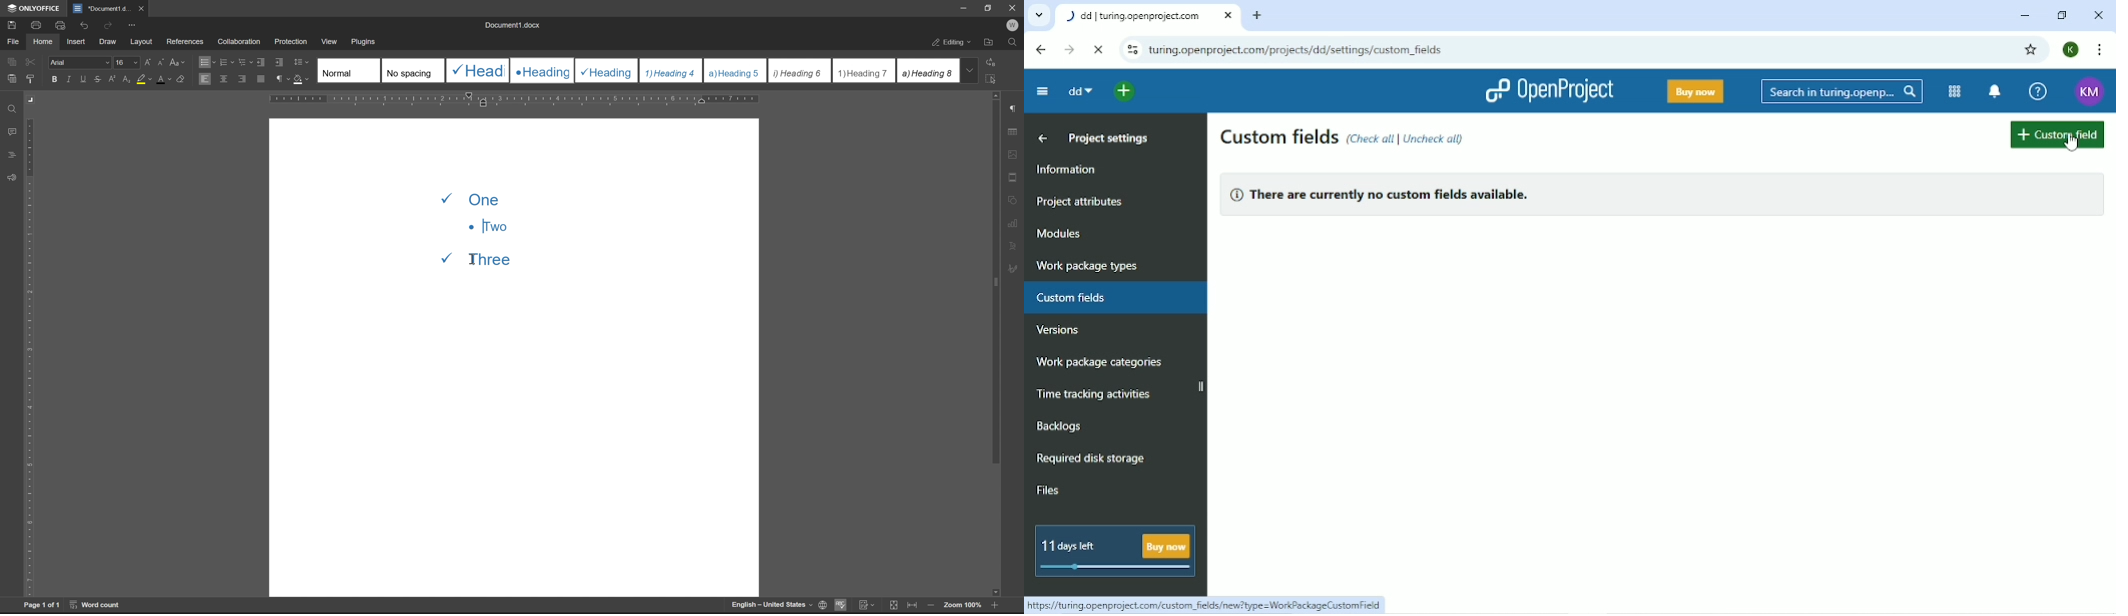  What do you see at coordinates (246, 62) in the screenshot?
I see `multilevel list` at bounding box center [246, 62].